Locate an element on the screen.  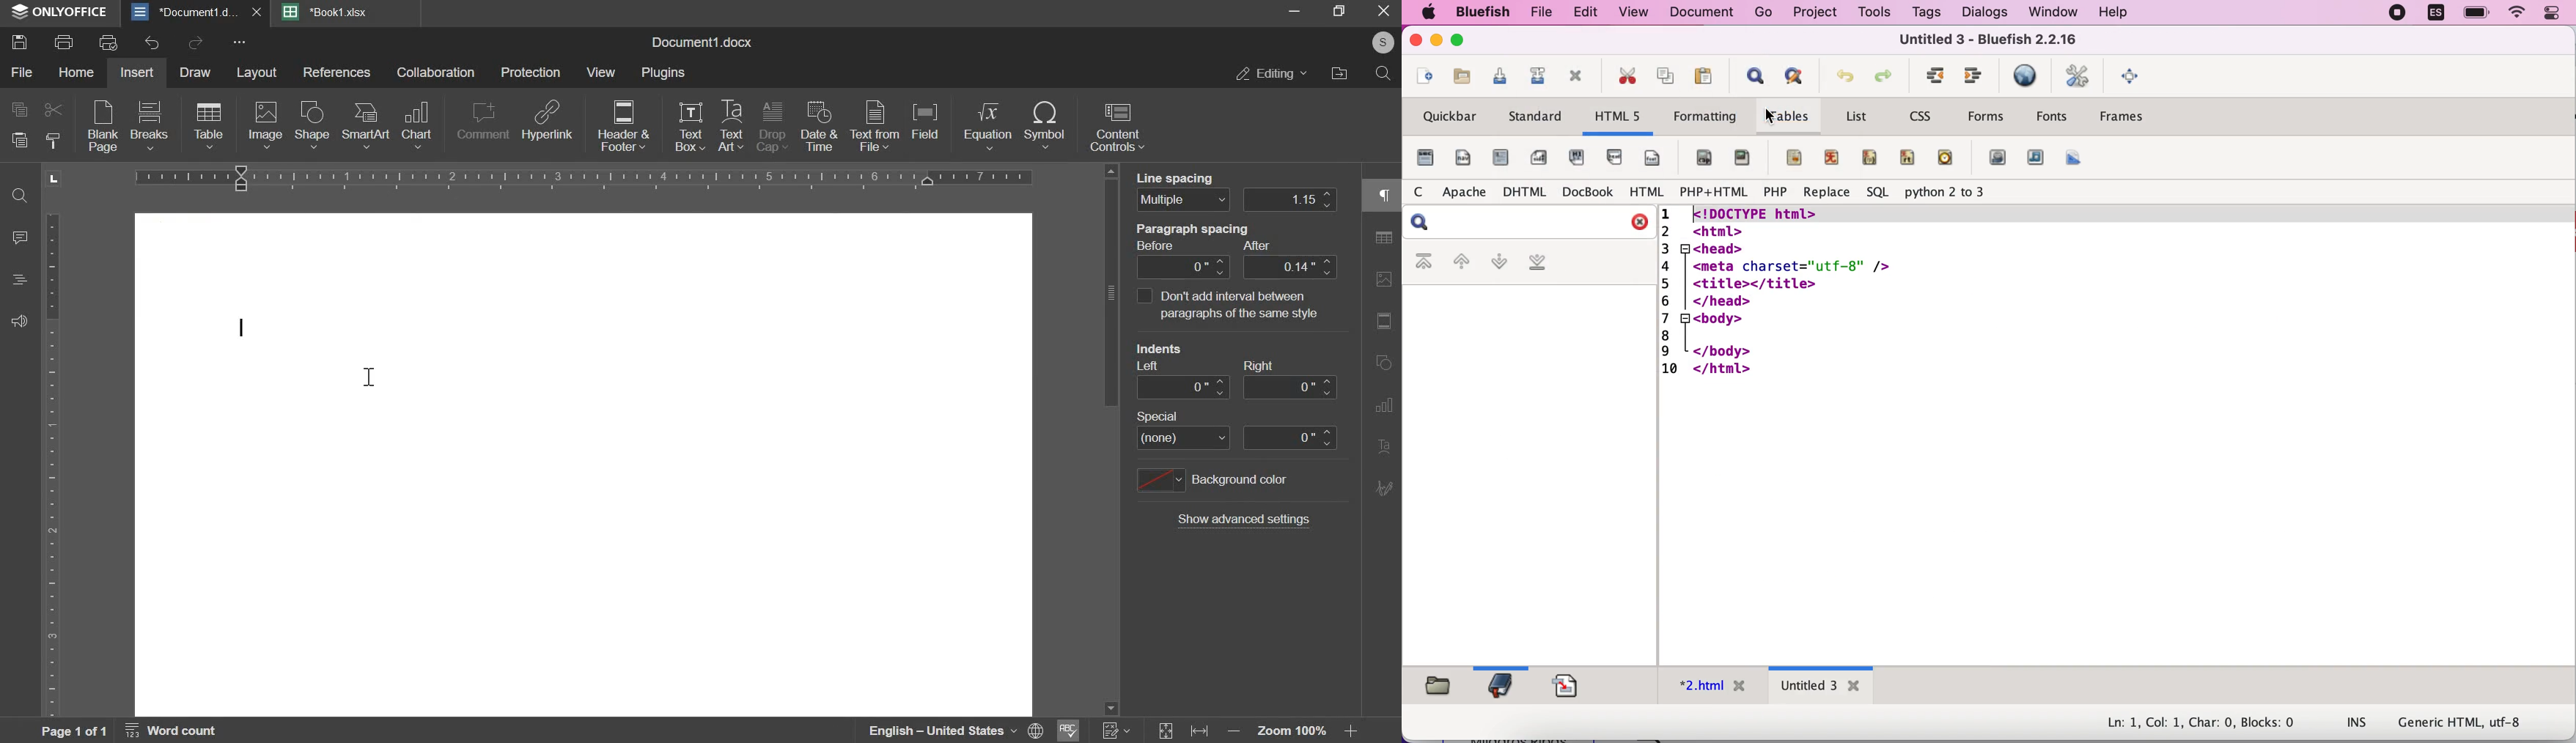
file is located at coordinates (1538, 13).